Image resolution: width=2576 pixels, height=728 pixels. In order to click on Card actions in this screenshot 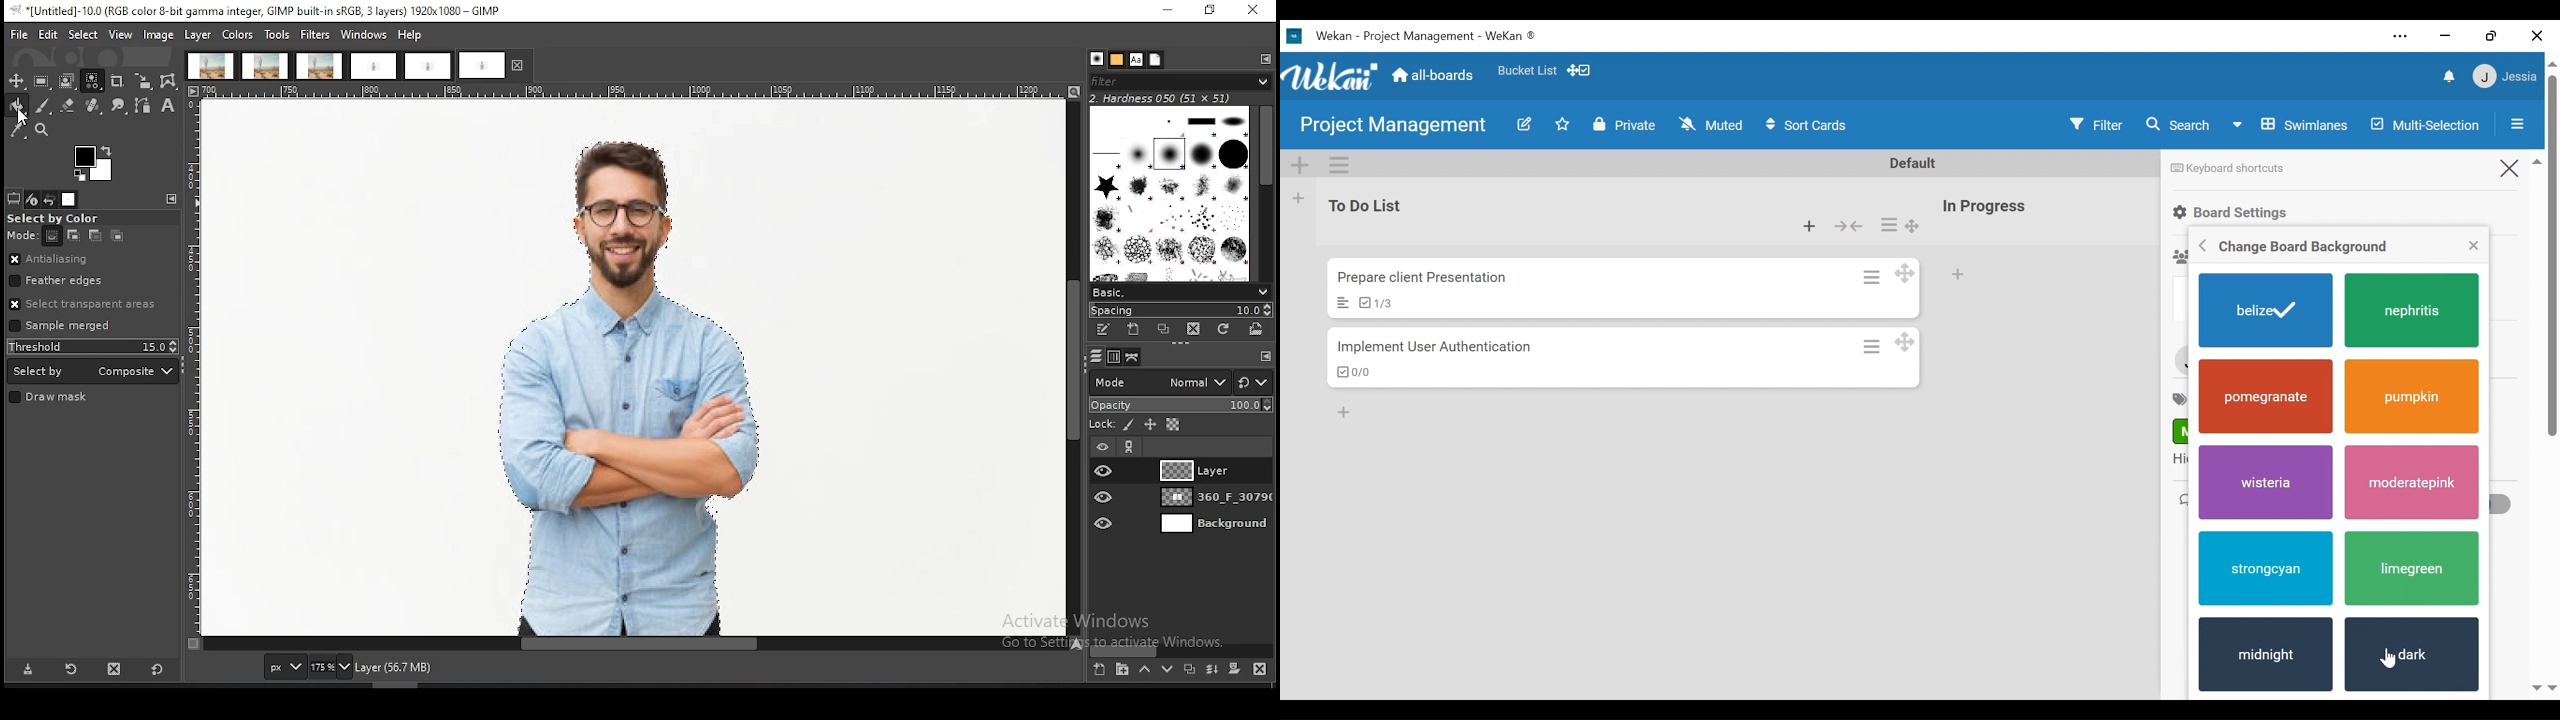, I will do `click(1881, 347)`.